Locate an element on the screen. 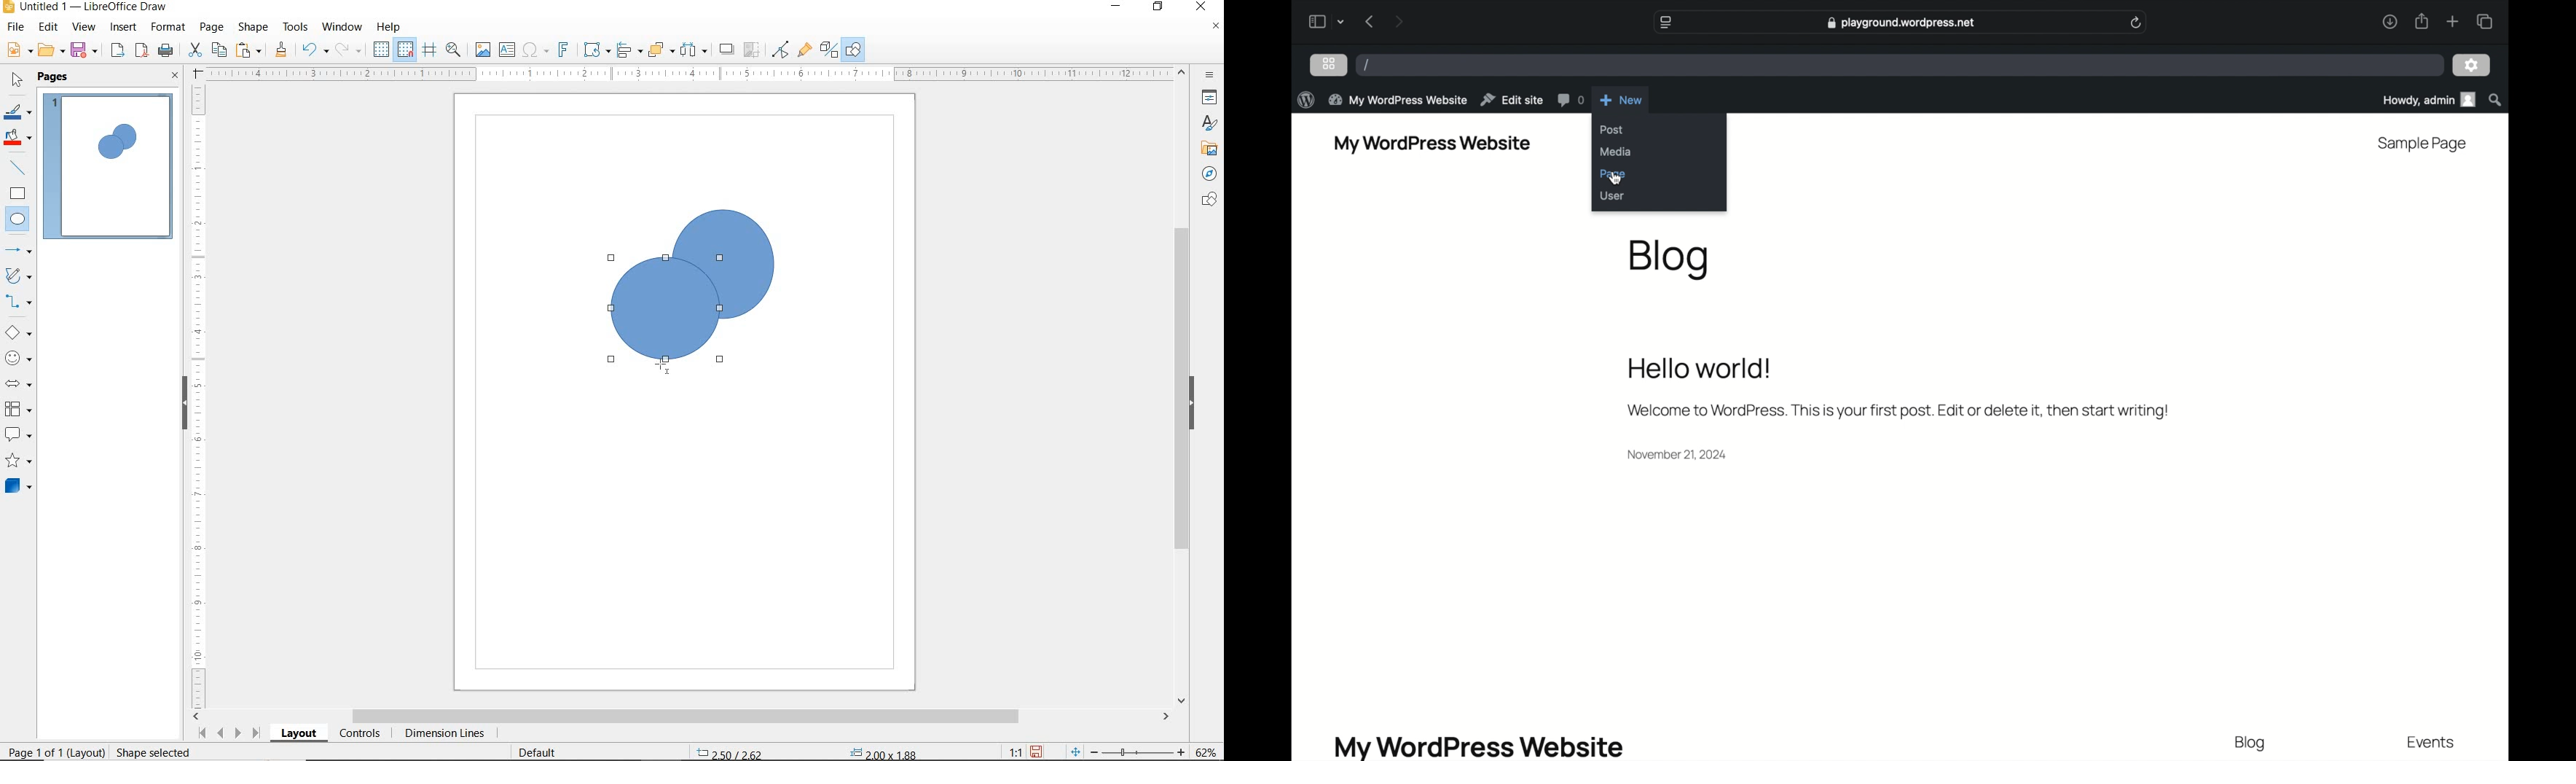 Image resolution: width=2576 pixels, height=784 pixels. INSERT TEXT BOX is located at coordinates (508, 50).